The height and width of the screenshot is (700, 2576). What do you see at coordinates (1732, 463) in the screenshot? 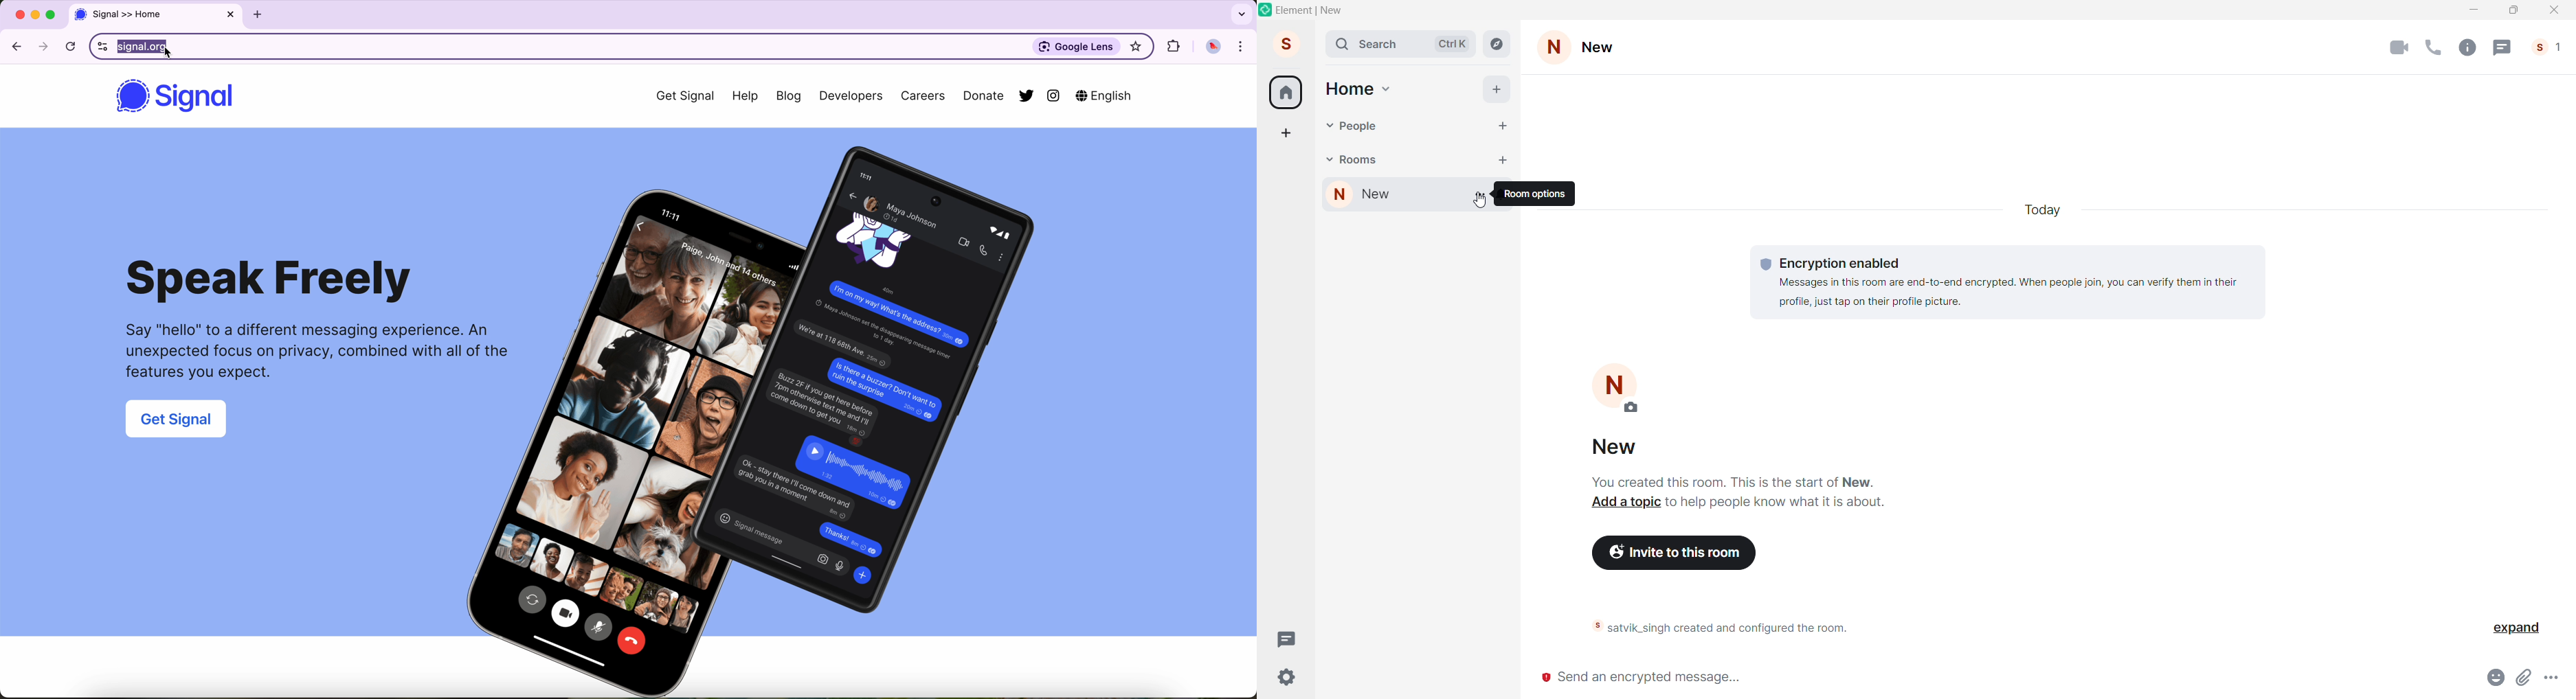
I see `New You created this room. This is the start of New.` at bounding box center [1732, 463].